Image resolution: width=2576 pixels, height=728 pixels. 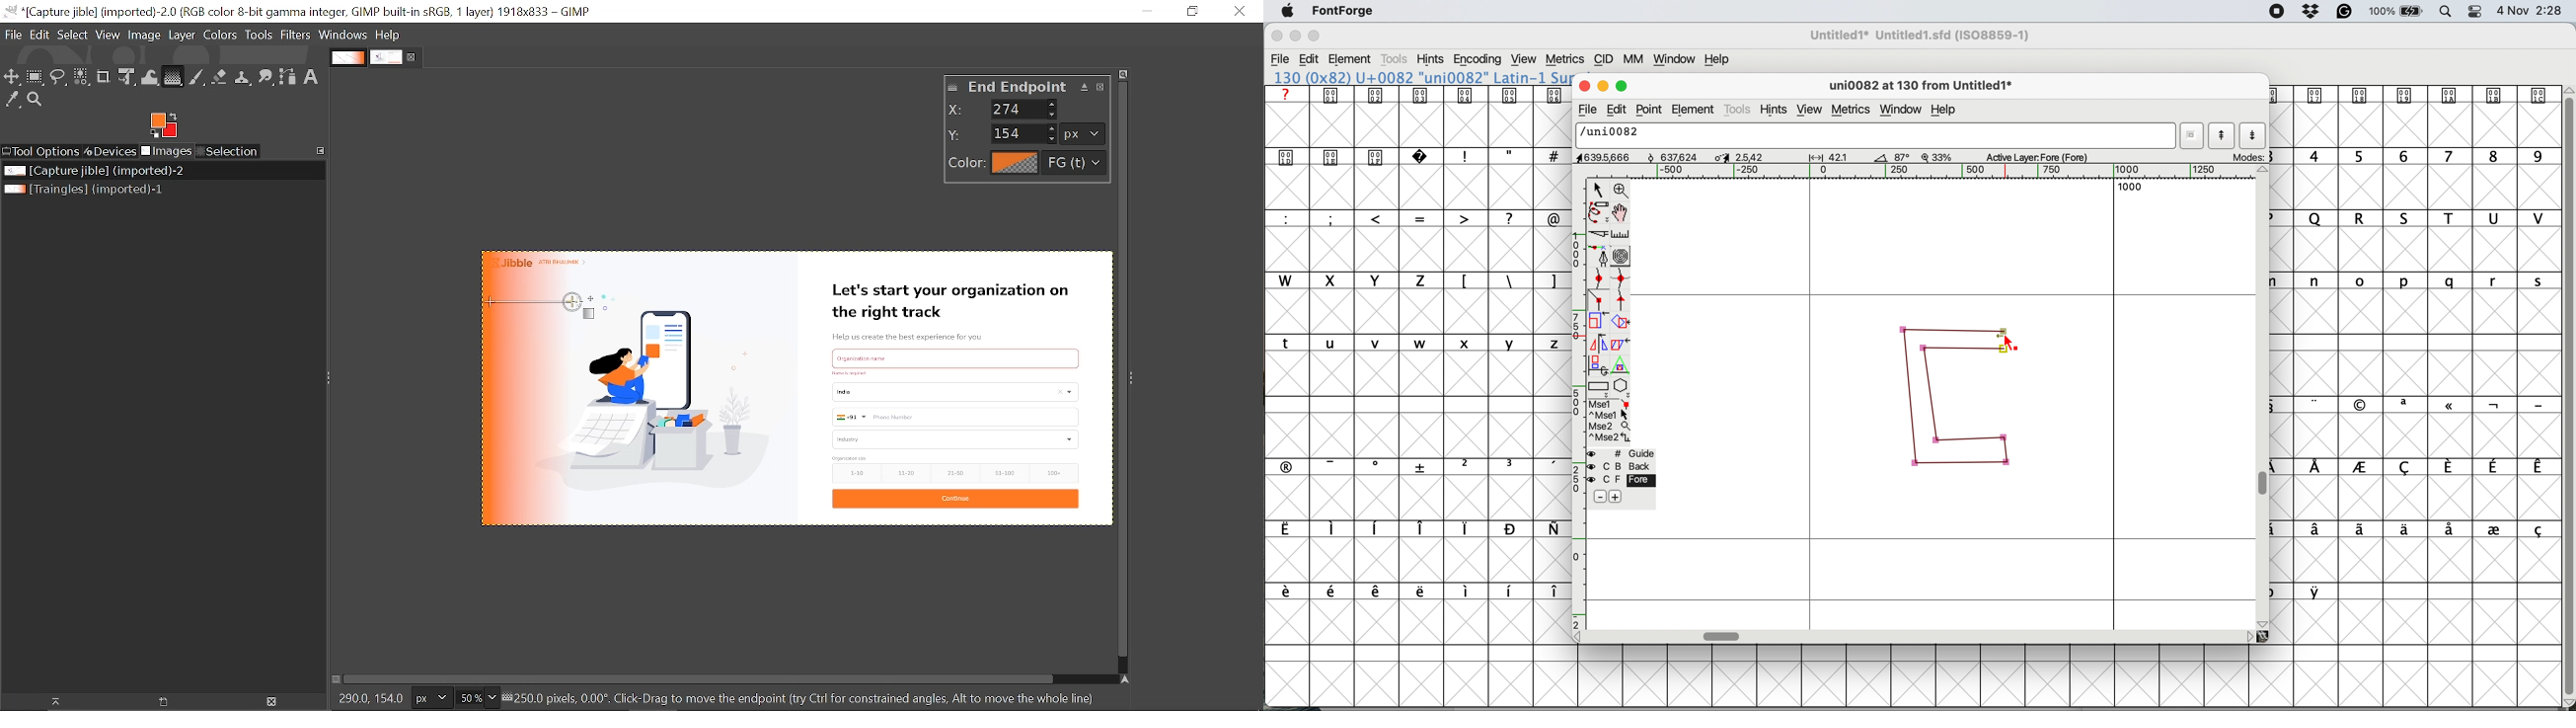 What do you see at coordinates (1622, 466) in the screenshot?
I see `back` at bounding box center [1622, 466].